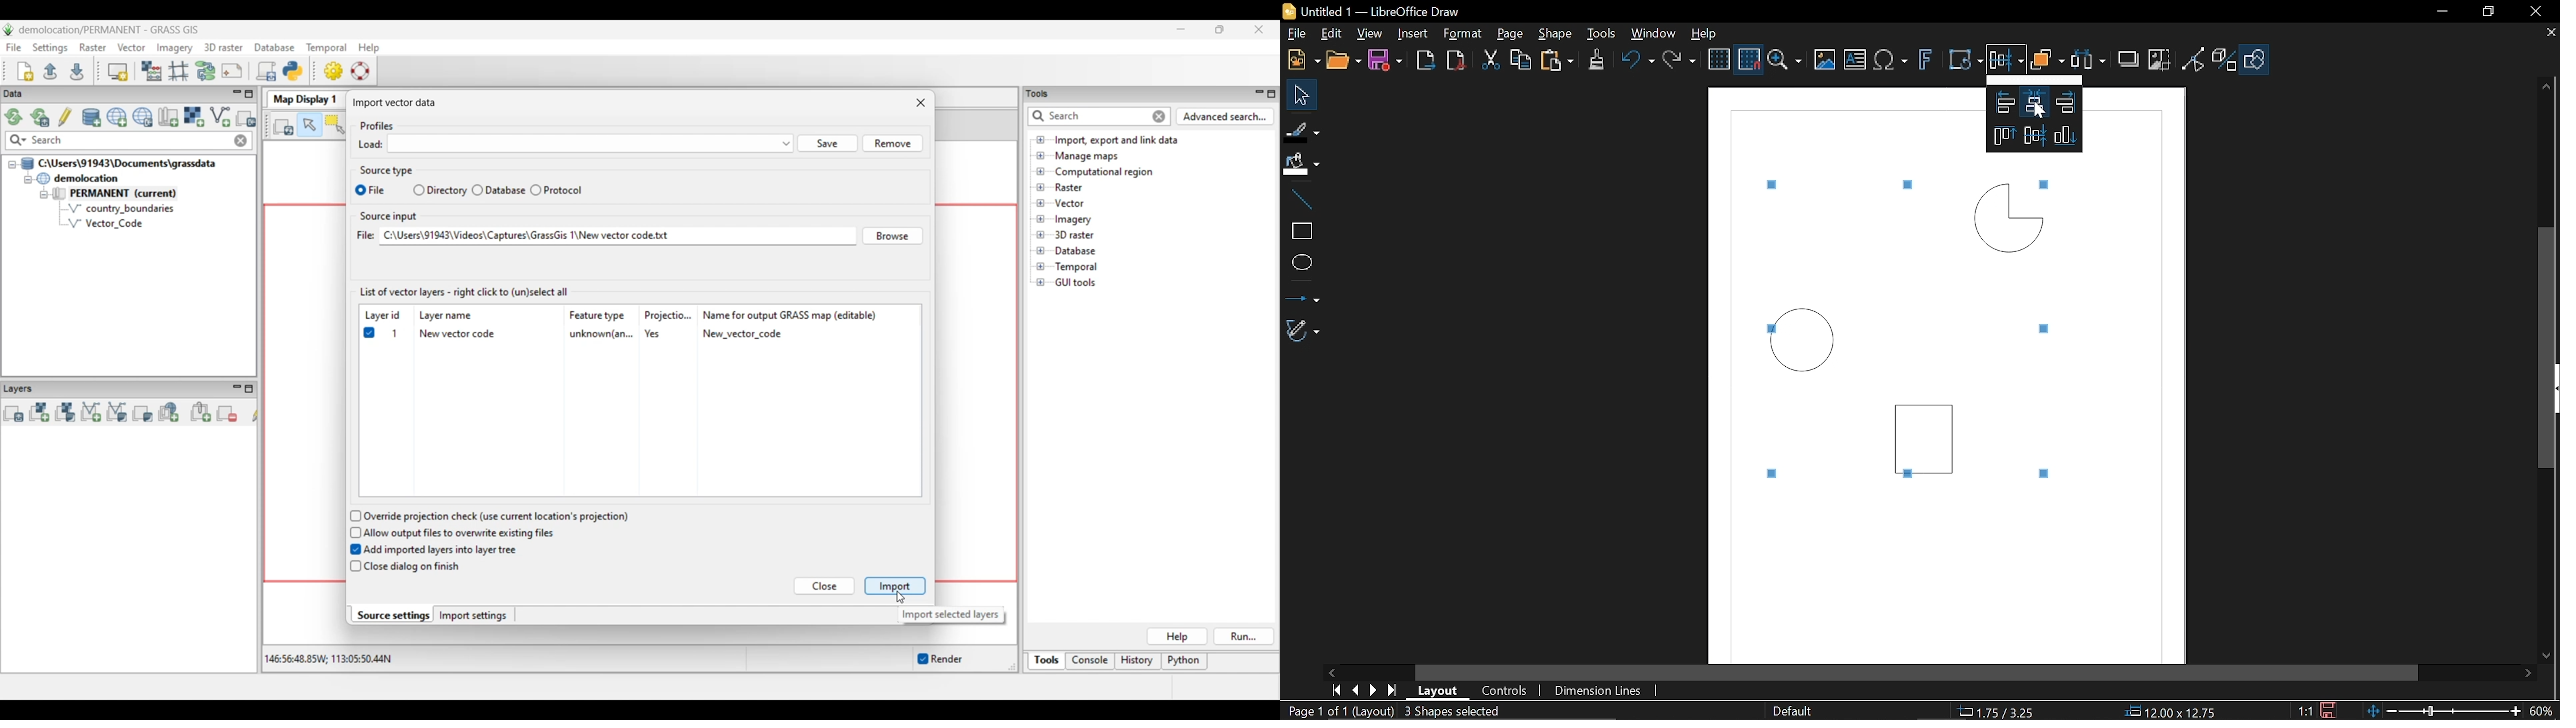 This screenshot has width=2576, height=728. I want to click on undo, so click(1639, 62).